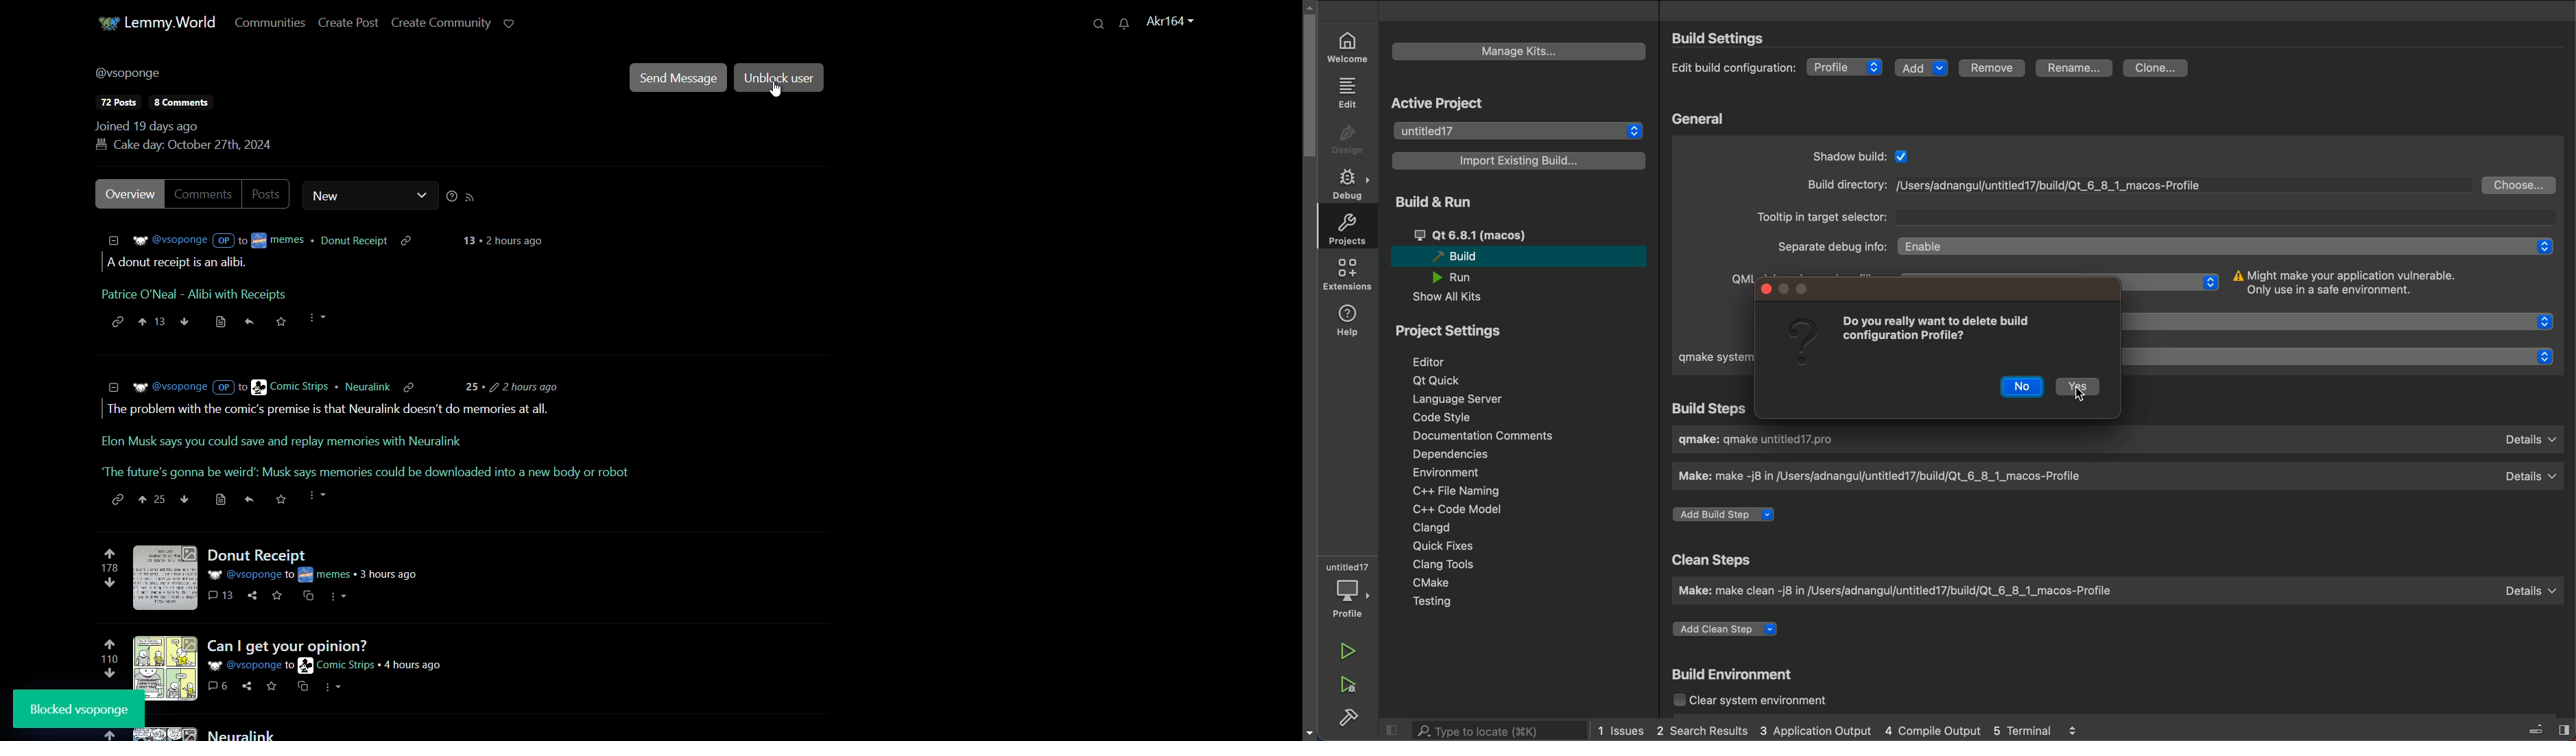 The width and height of the screenshot is (2576, 756). I want to click on file naming, so click(1459, 489).